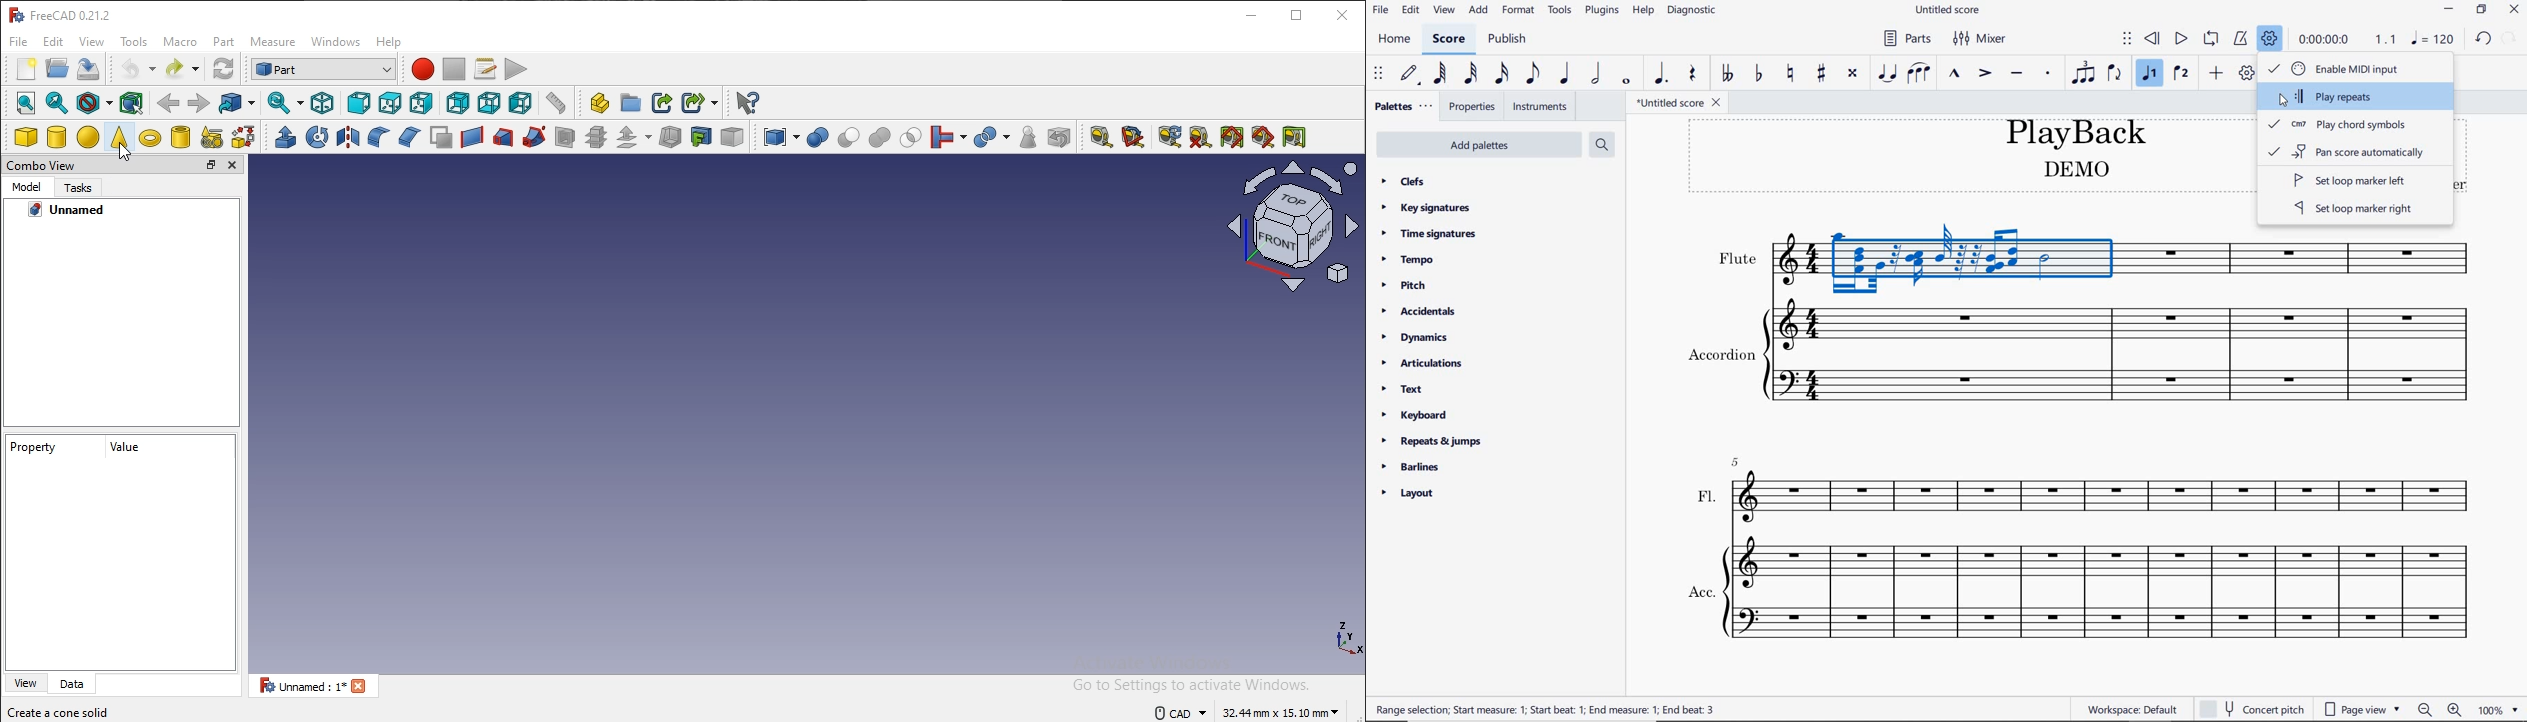 This screenshot has width=2548, height=728. Describe the element at coordinates (1520, 9) in the screenshot. I see `format` at that location.